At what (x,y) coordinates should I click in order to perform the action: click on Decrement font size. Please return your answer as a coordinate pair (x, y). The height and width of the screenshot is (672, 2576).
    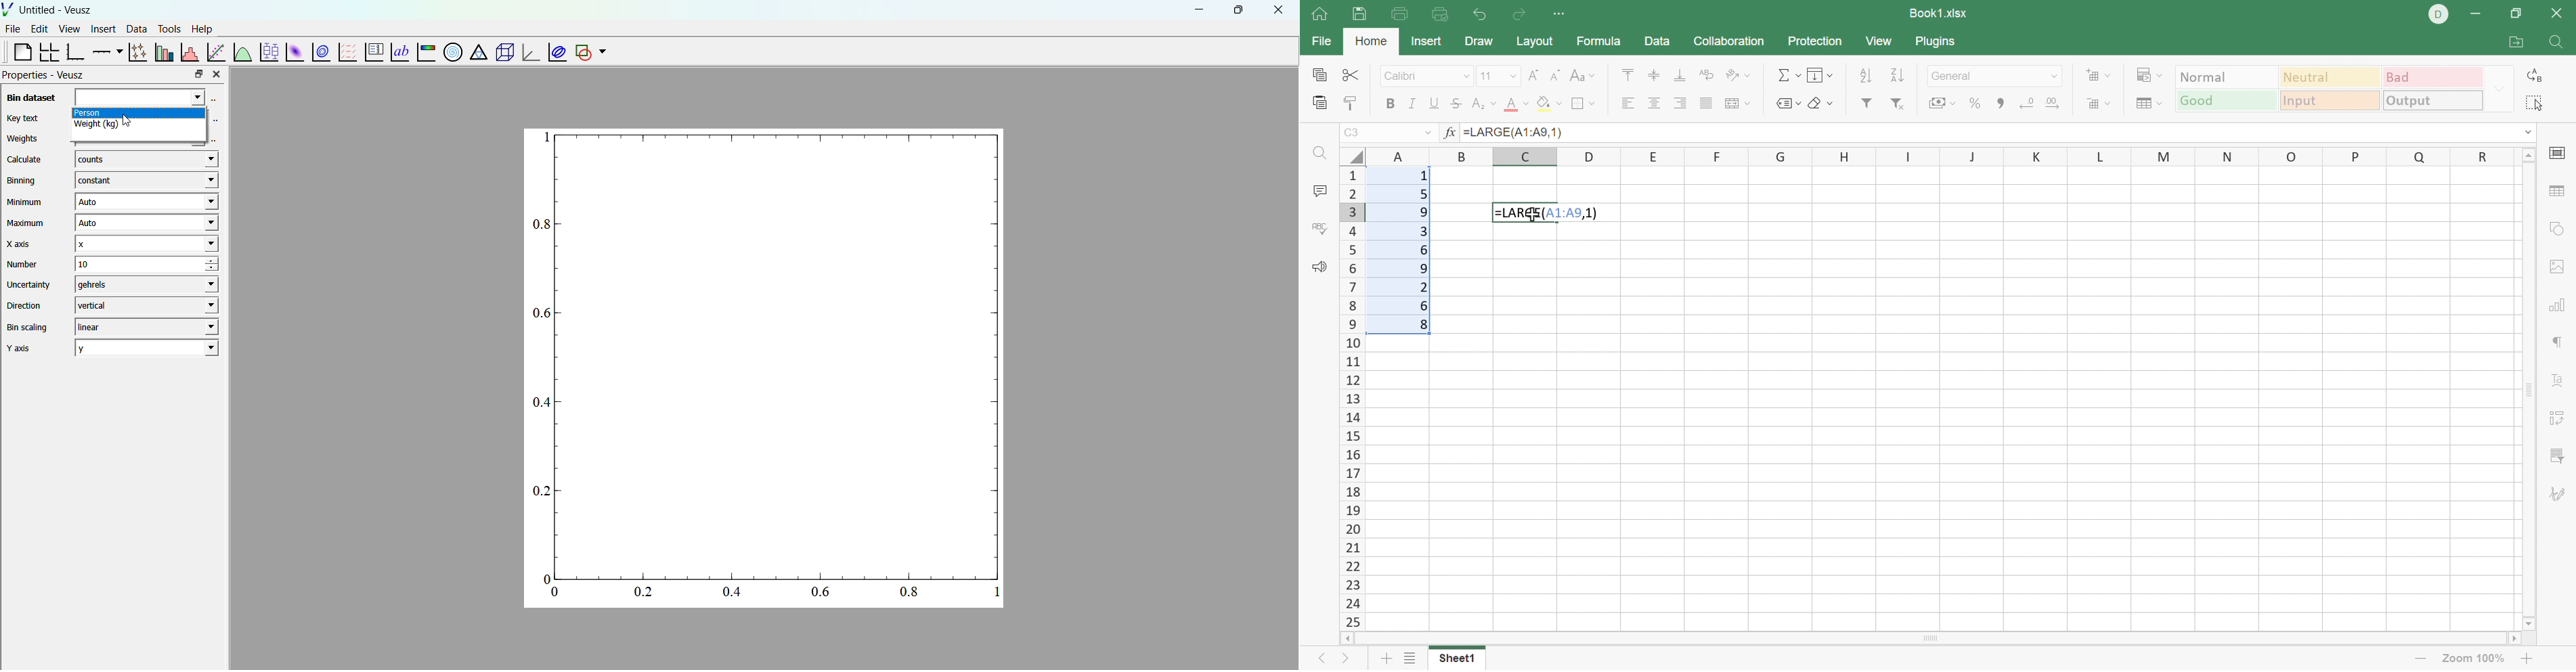
    Looking at the image, I should click on (1557, 76).